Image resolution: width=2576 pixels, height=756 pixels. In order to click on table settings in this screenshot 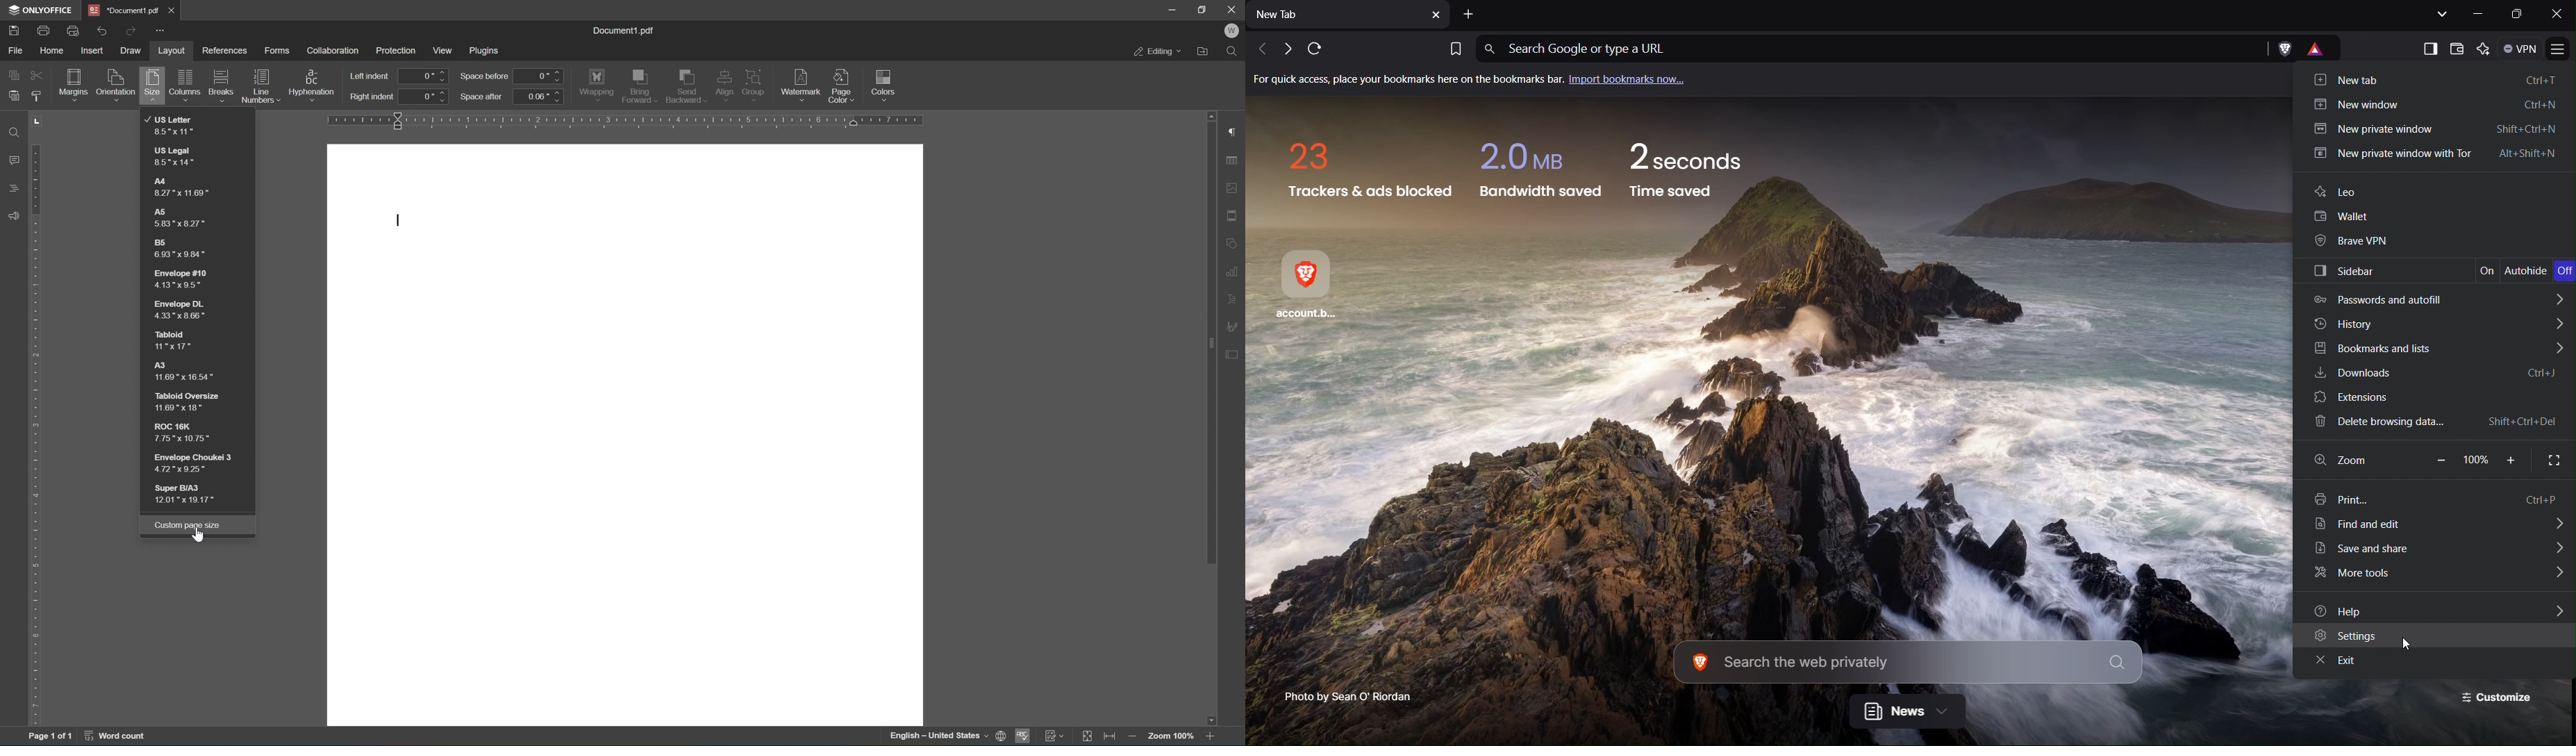, I will do `click(1233, 160)`.